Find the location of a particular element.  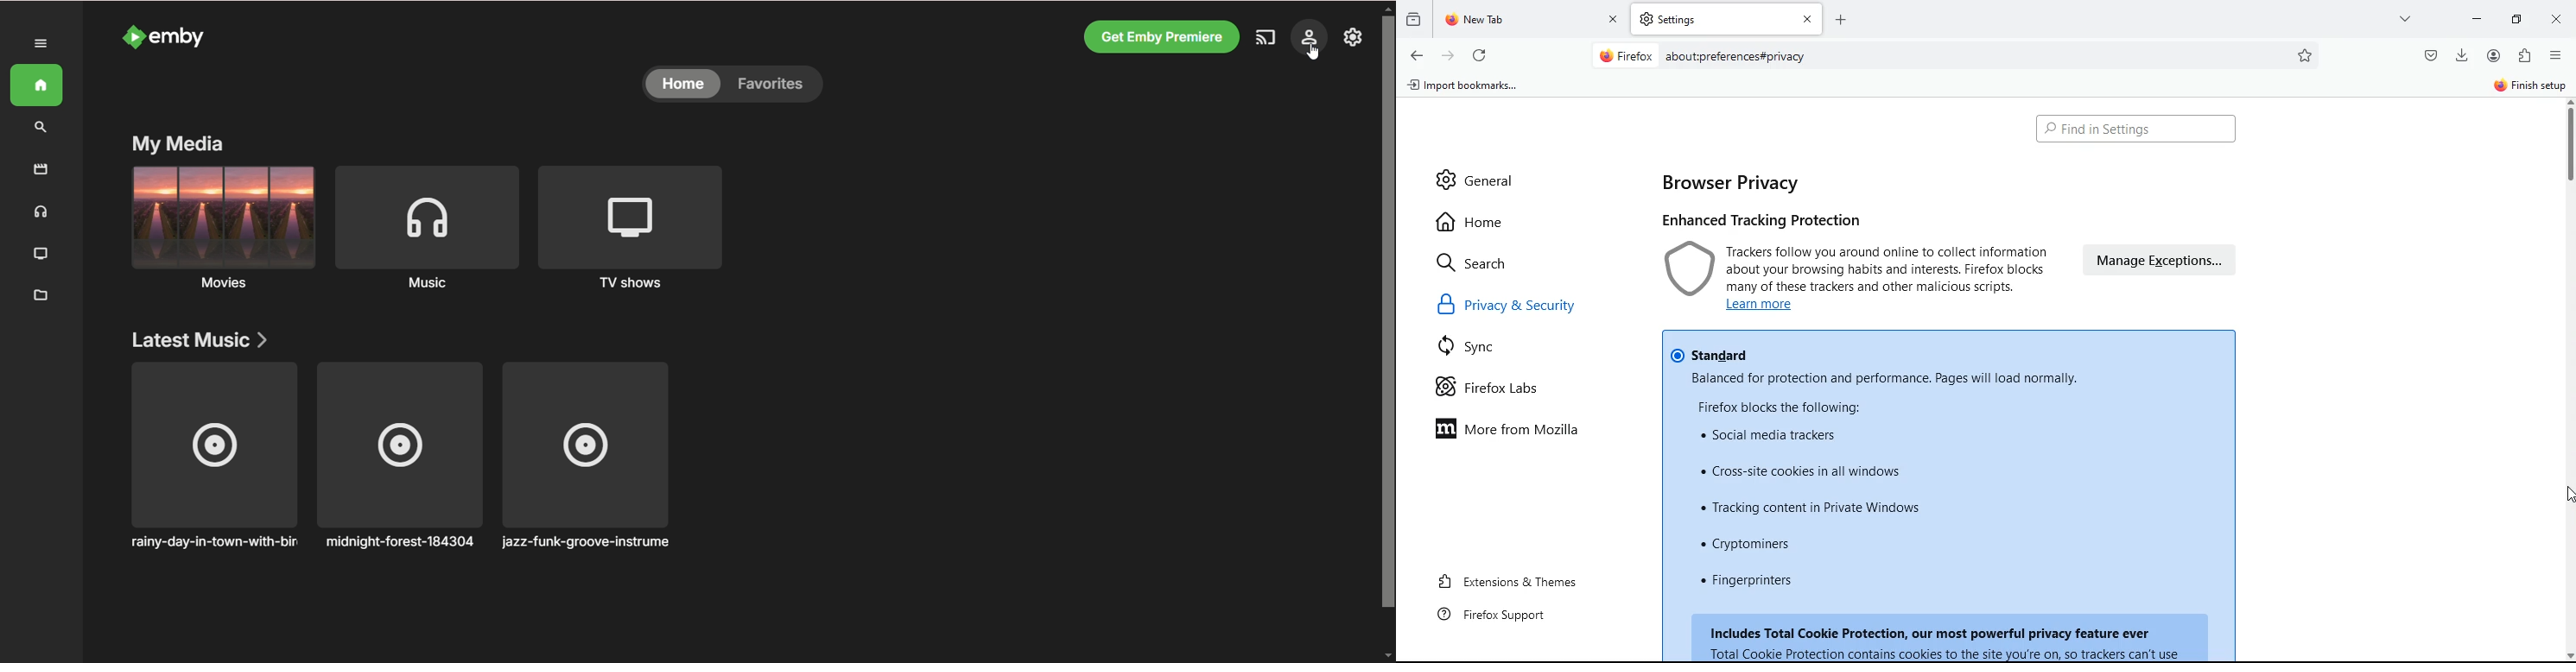

refresh is located at coordinates (1479, 53).